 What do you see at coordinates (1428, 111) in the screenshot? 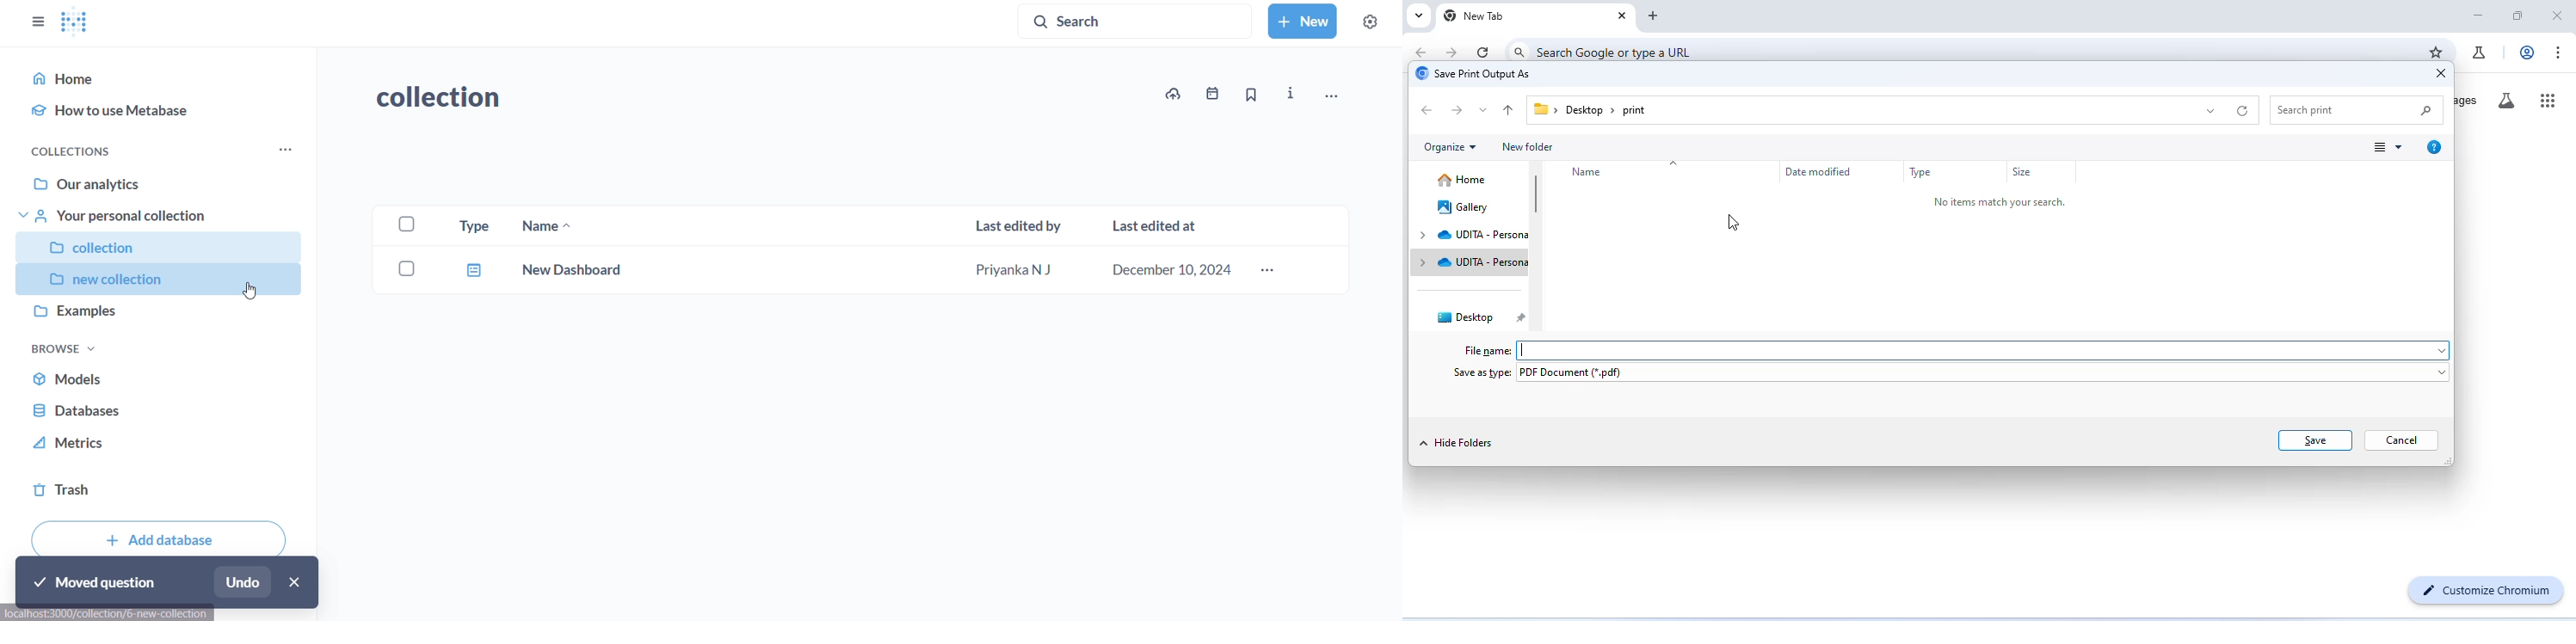
I see `back` at bounding box center [1428, 111].